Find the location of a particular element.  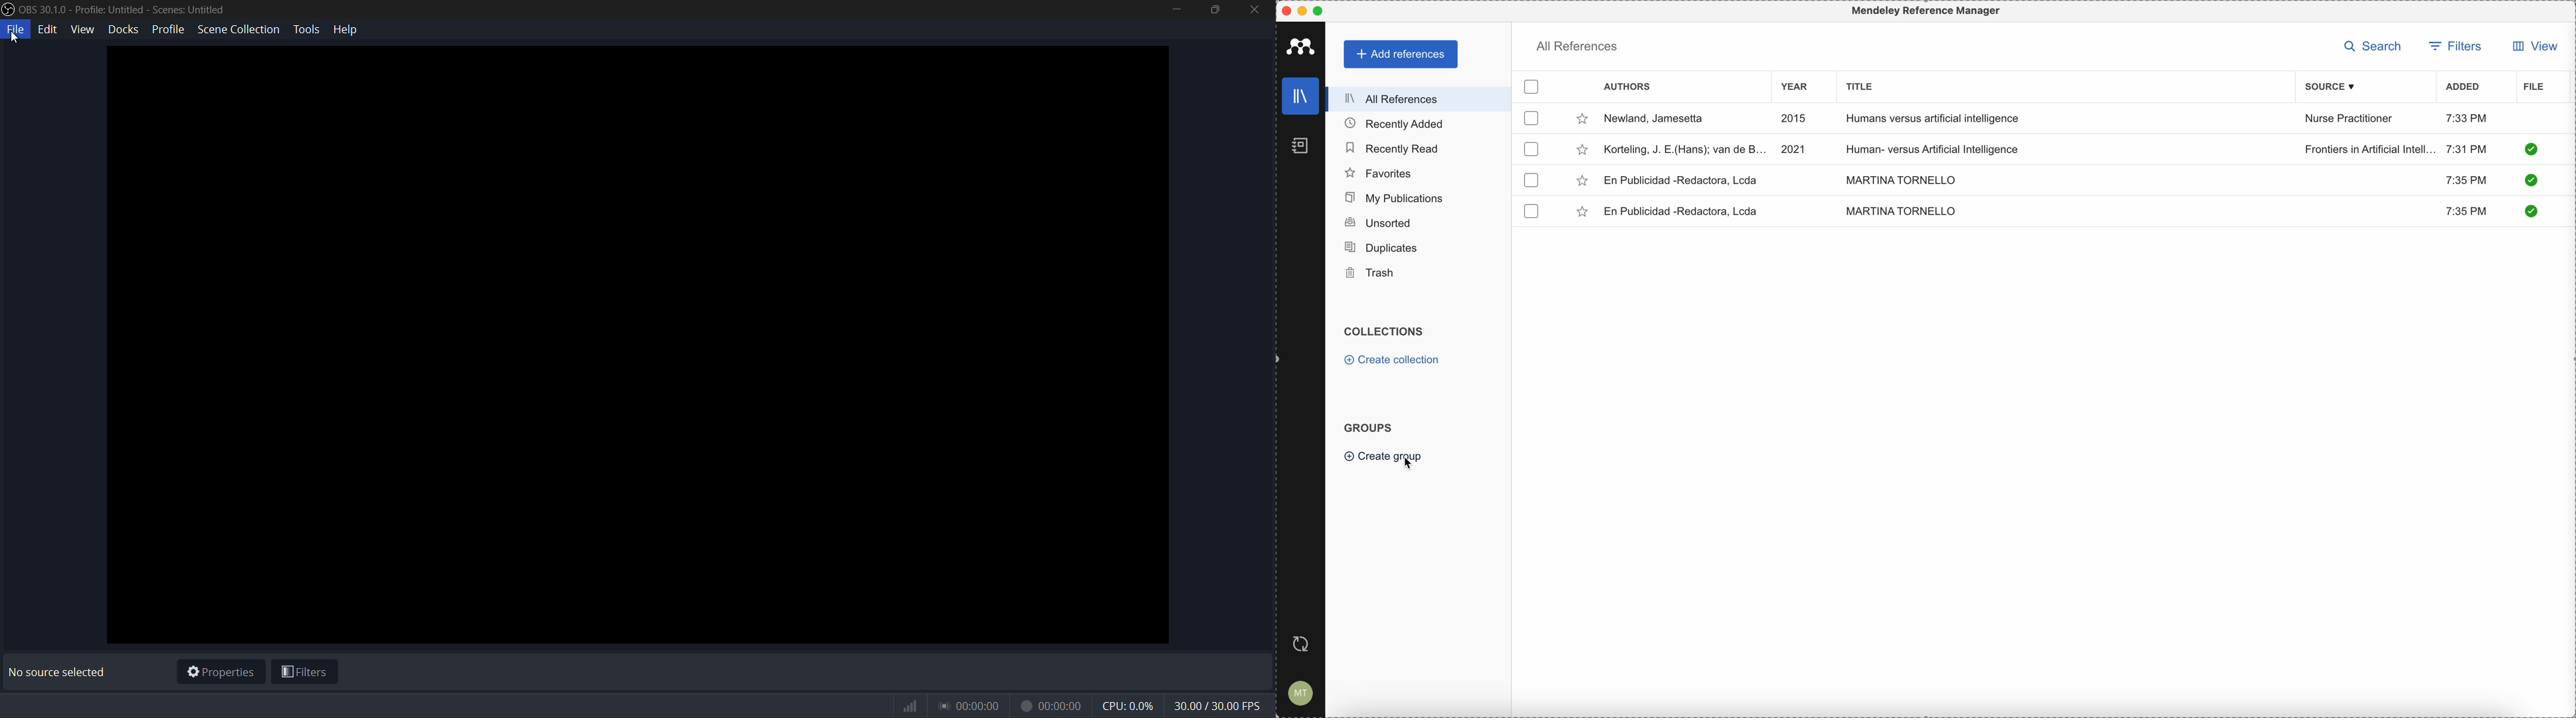

checkbox is located at coordinates (1533, 118).